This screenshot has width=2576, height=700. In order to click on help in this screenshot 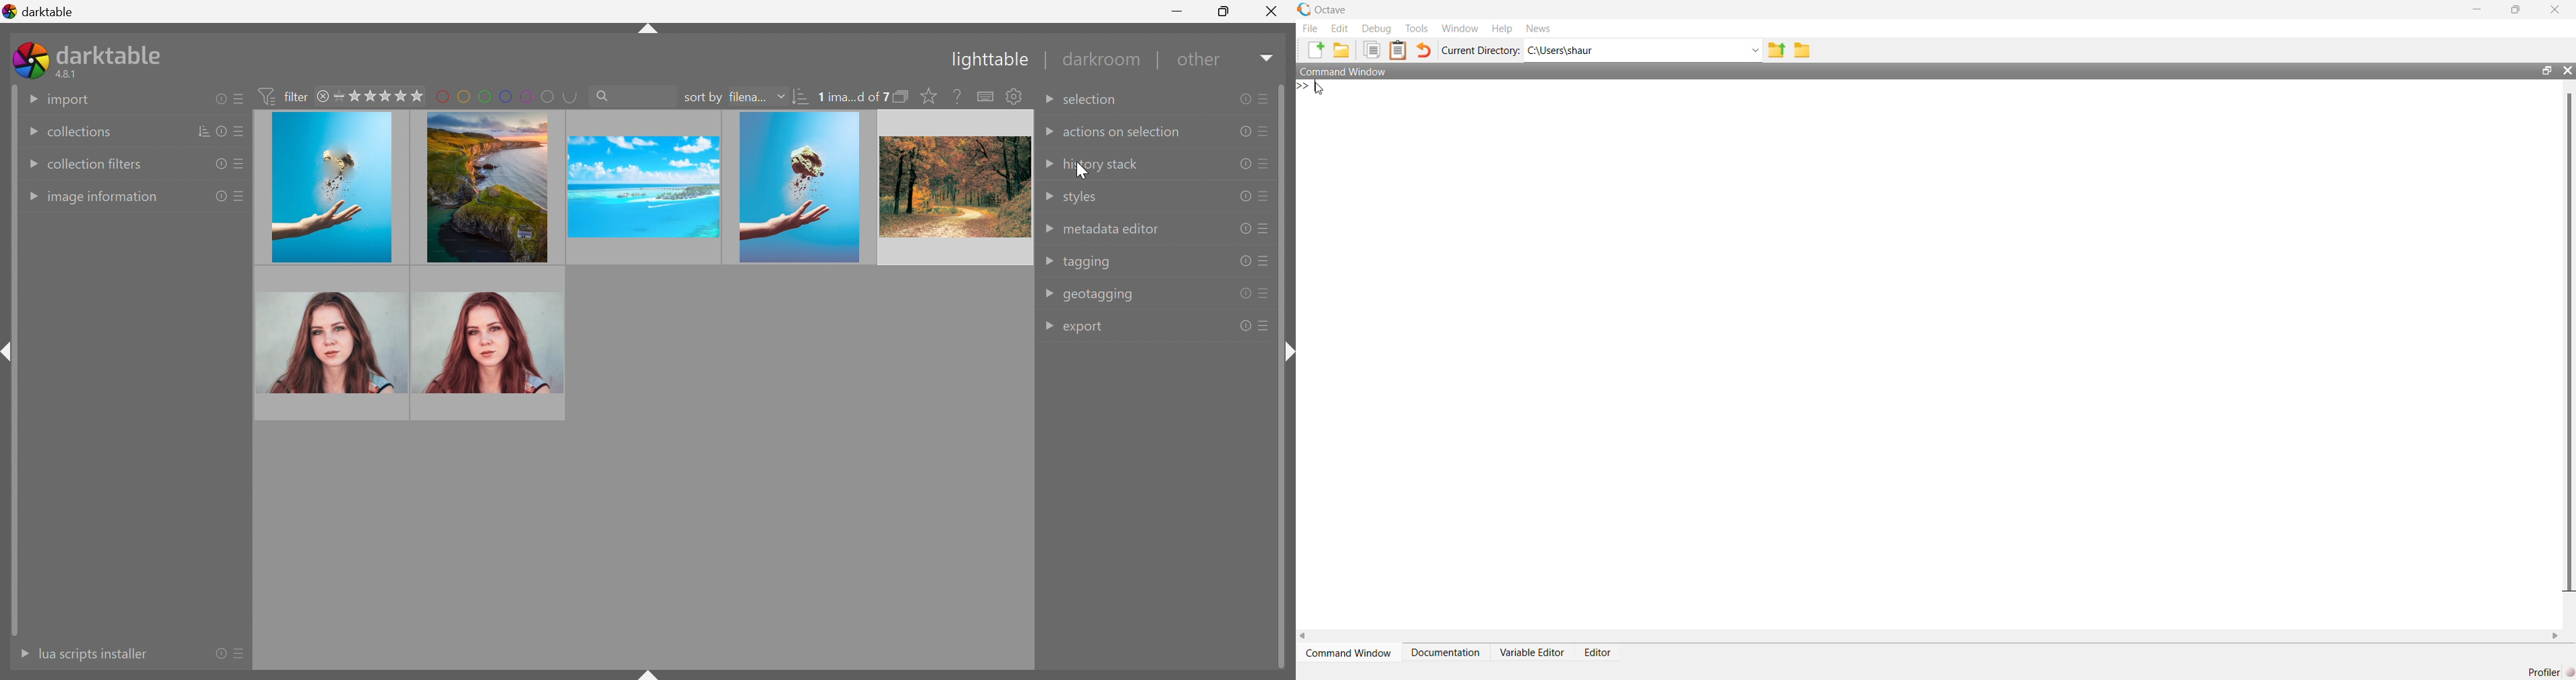, I will do `click(1502, 29)`.